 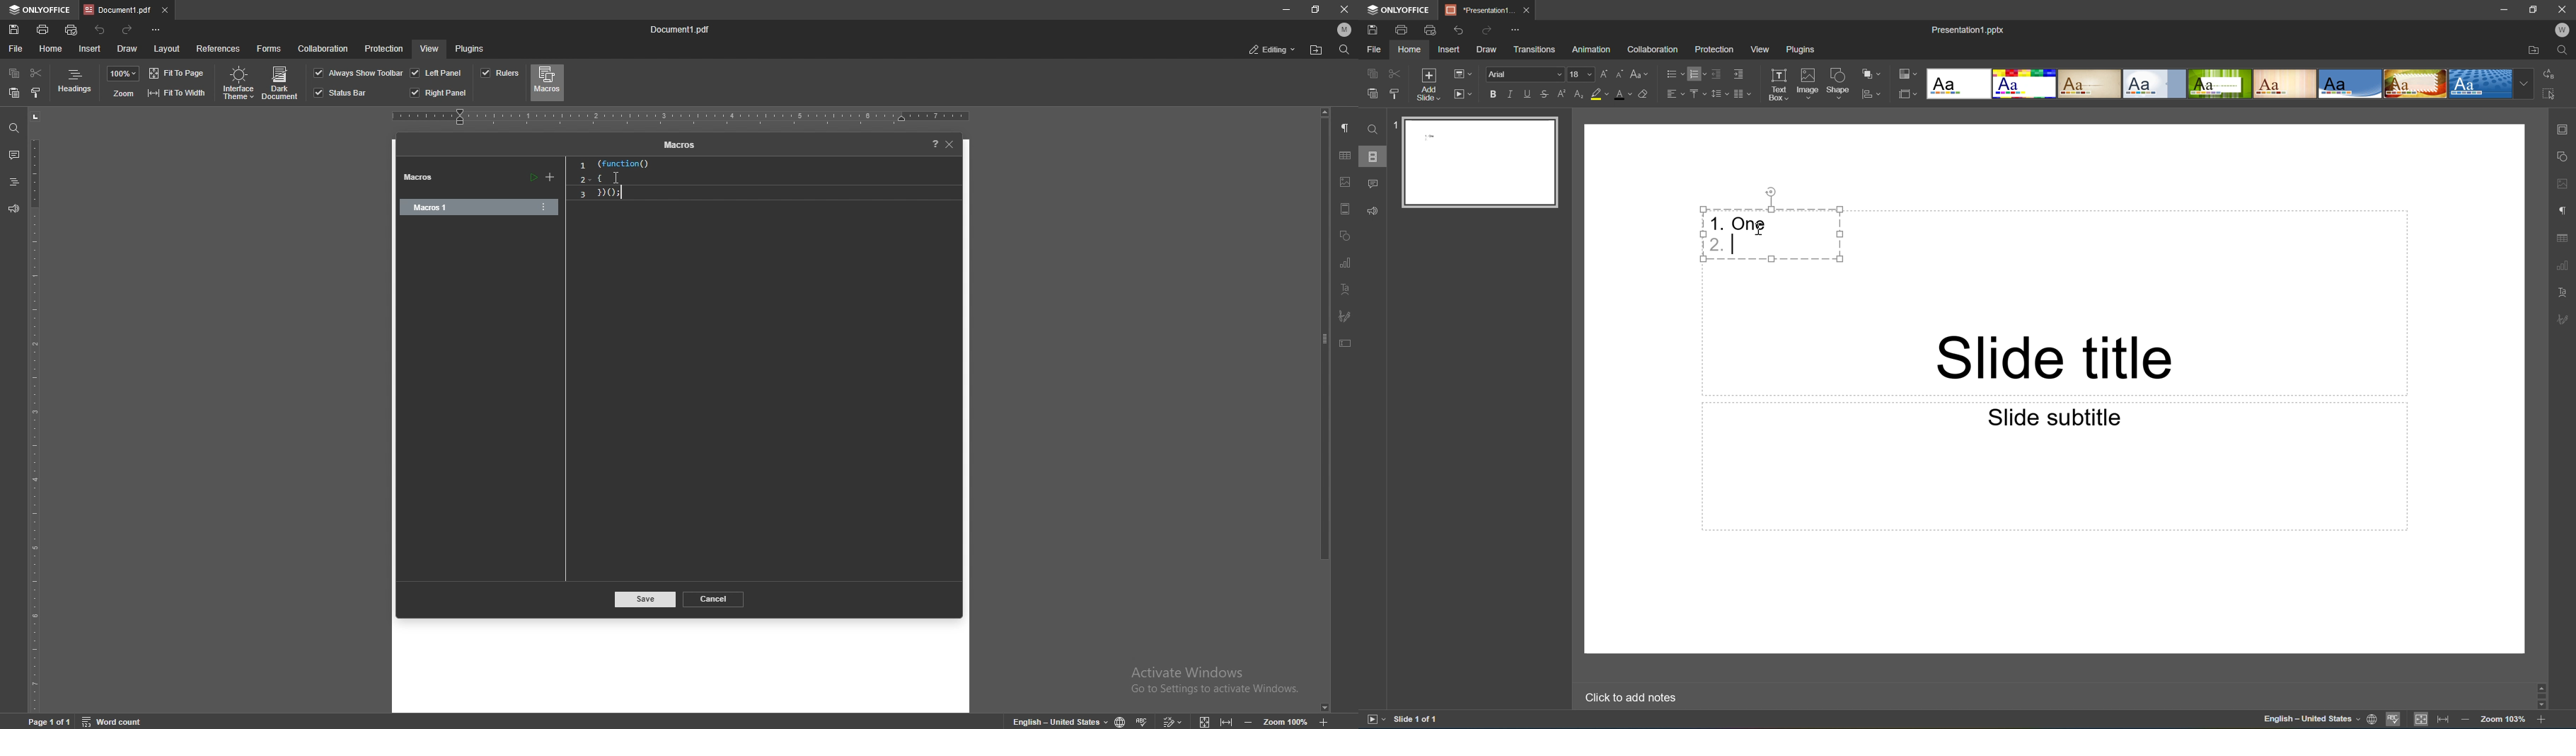 I want to click on Select all, so click(x=2549, y=93).